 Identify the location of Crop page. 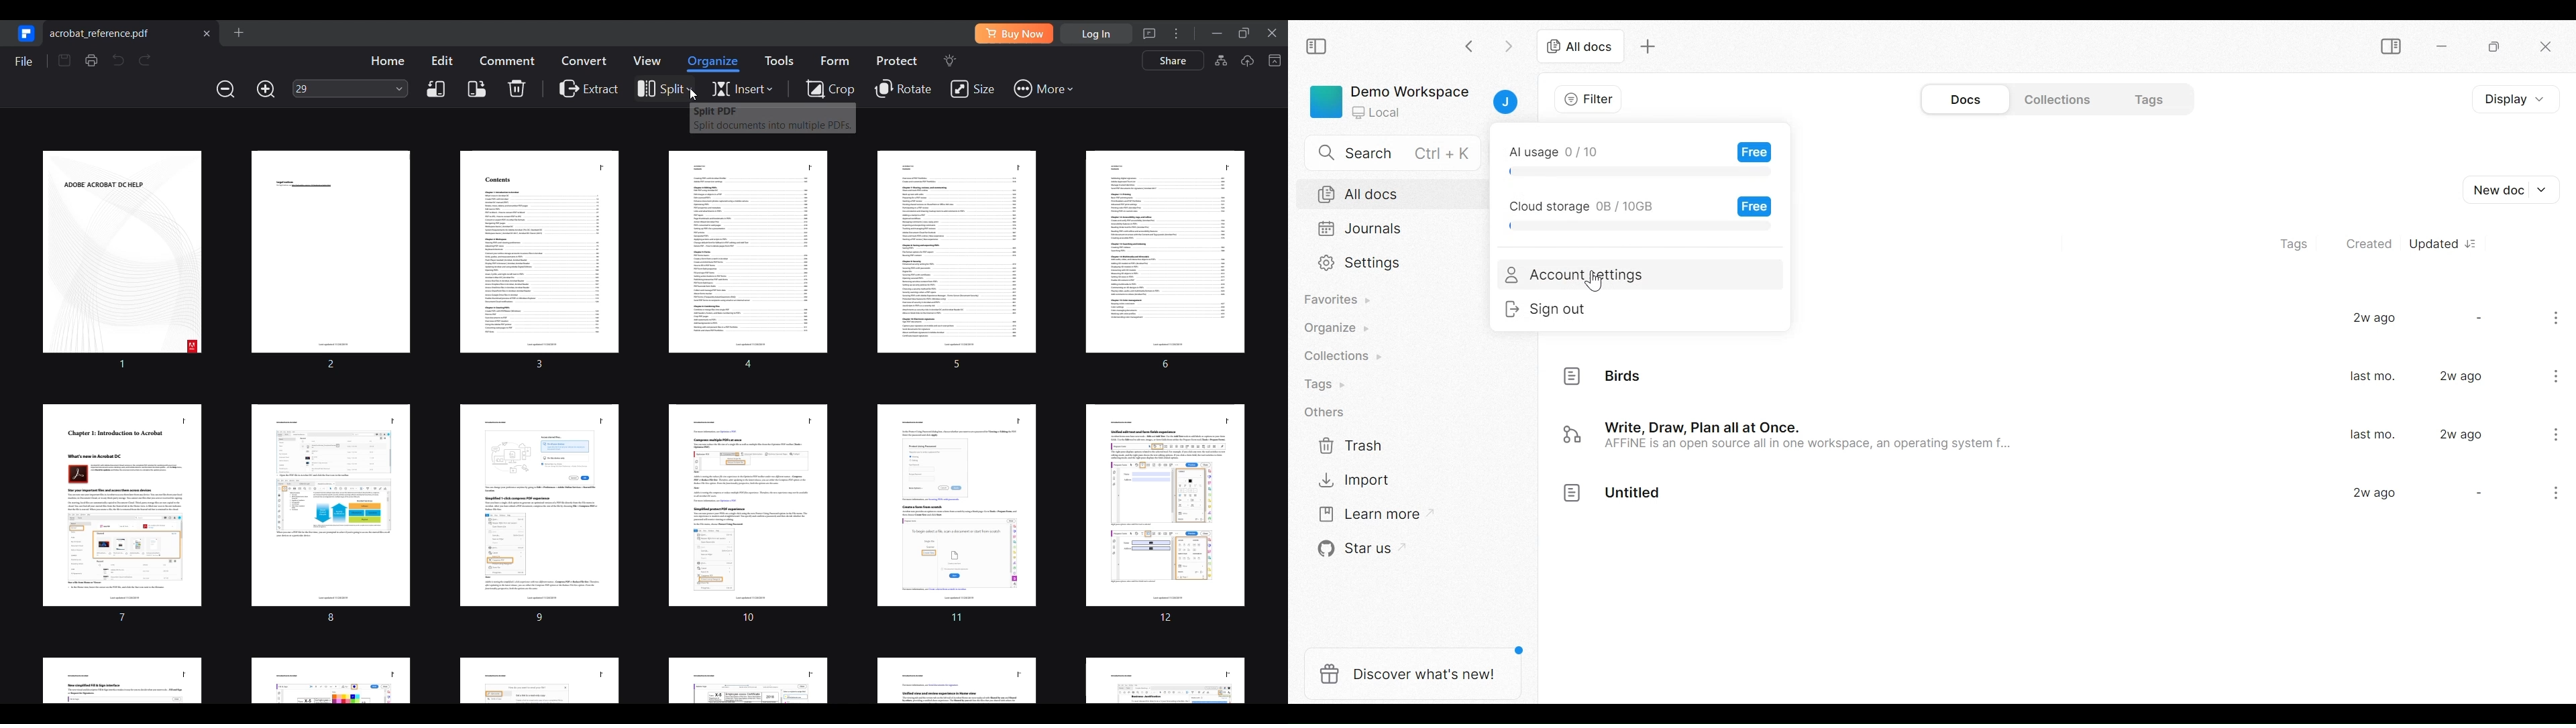
(830, 88).